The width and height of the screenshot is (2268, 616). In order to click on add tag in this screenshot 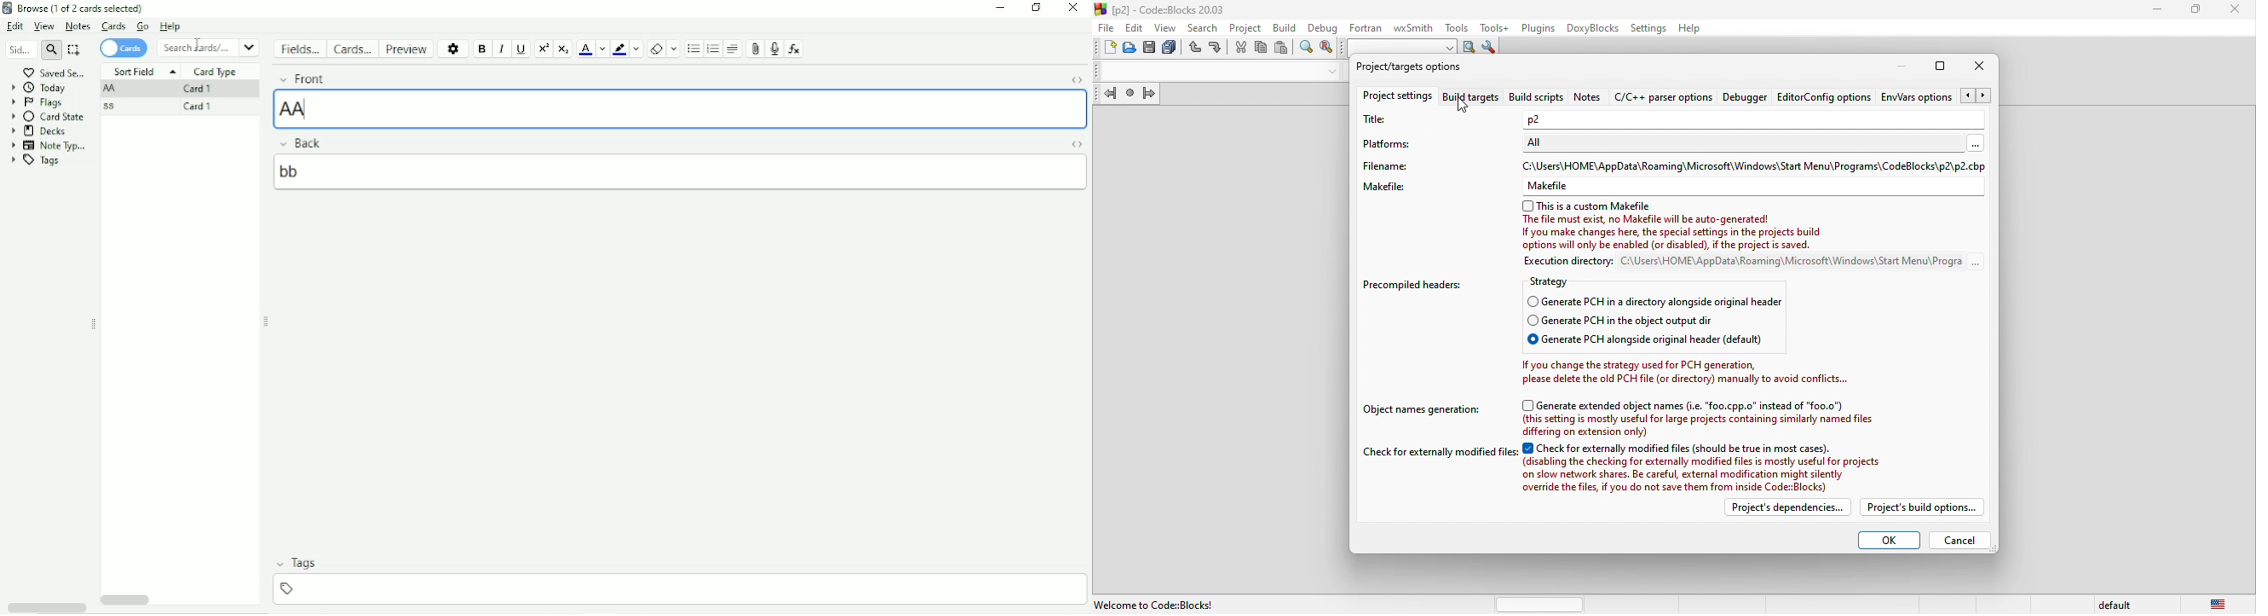, I will do `click(684, 587)`.